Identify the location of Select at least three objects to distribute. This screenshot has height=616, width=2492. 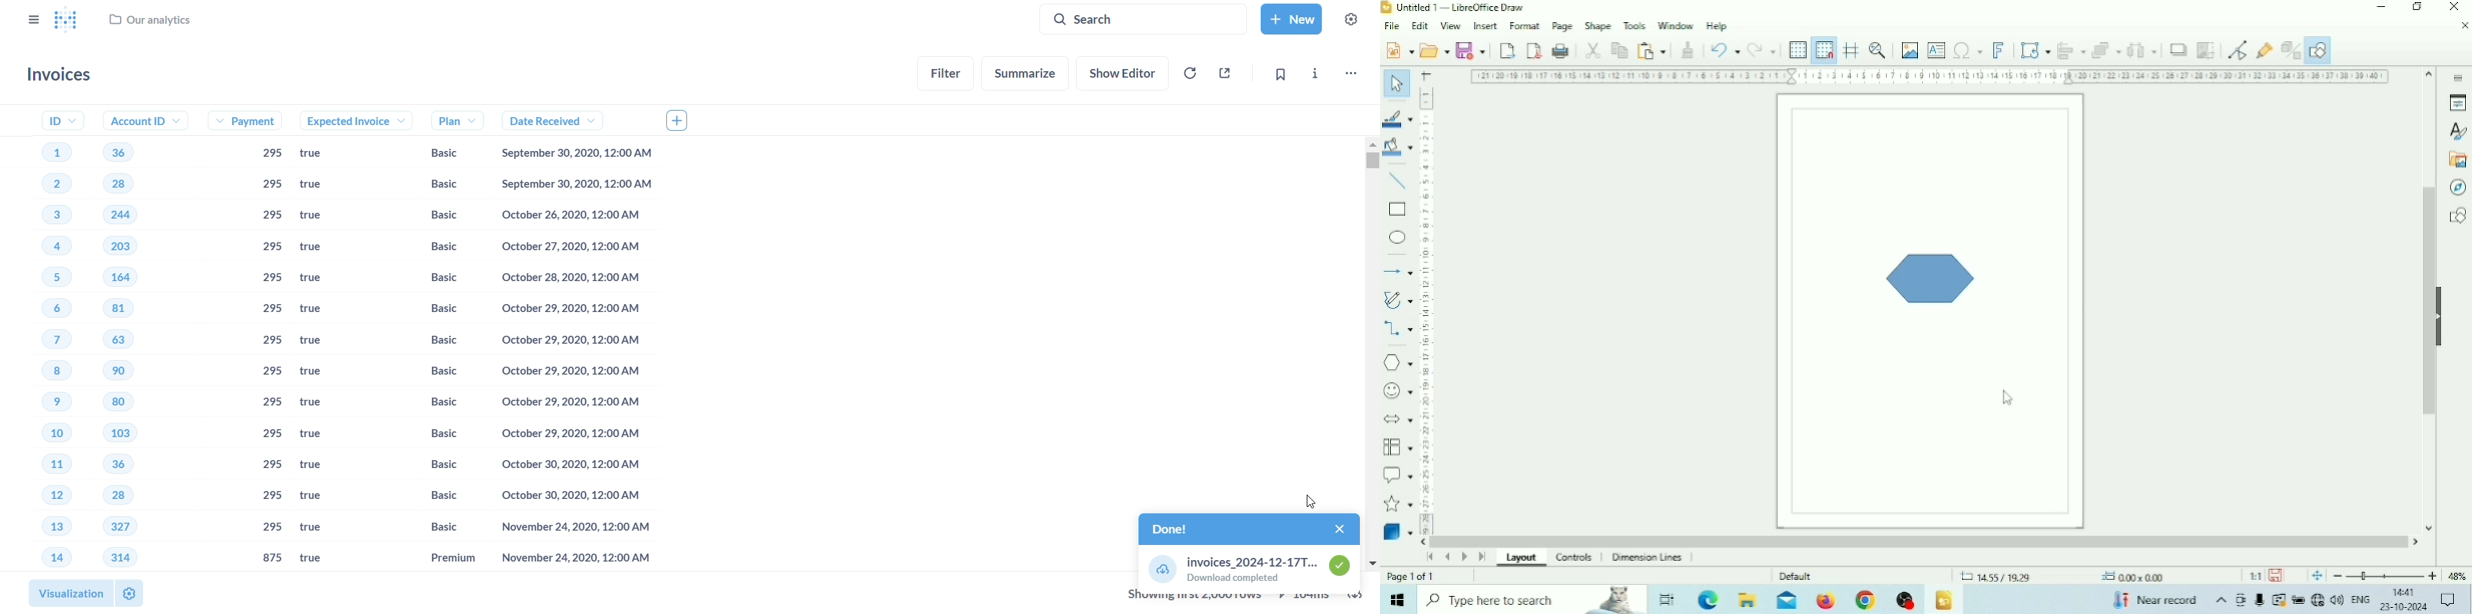
(2142, 50).